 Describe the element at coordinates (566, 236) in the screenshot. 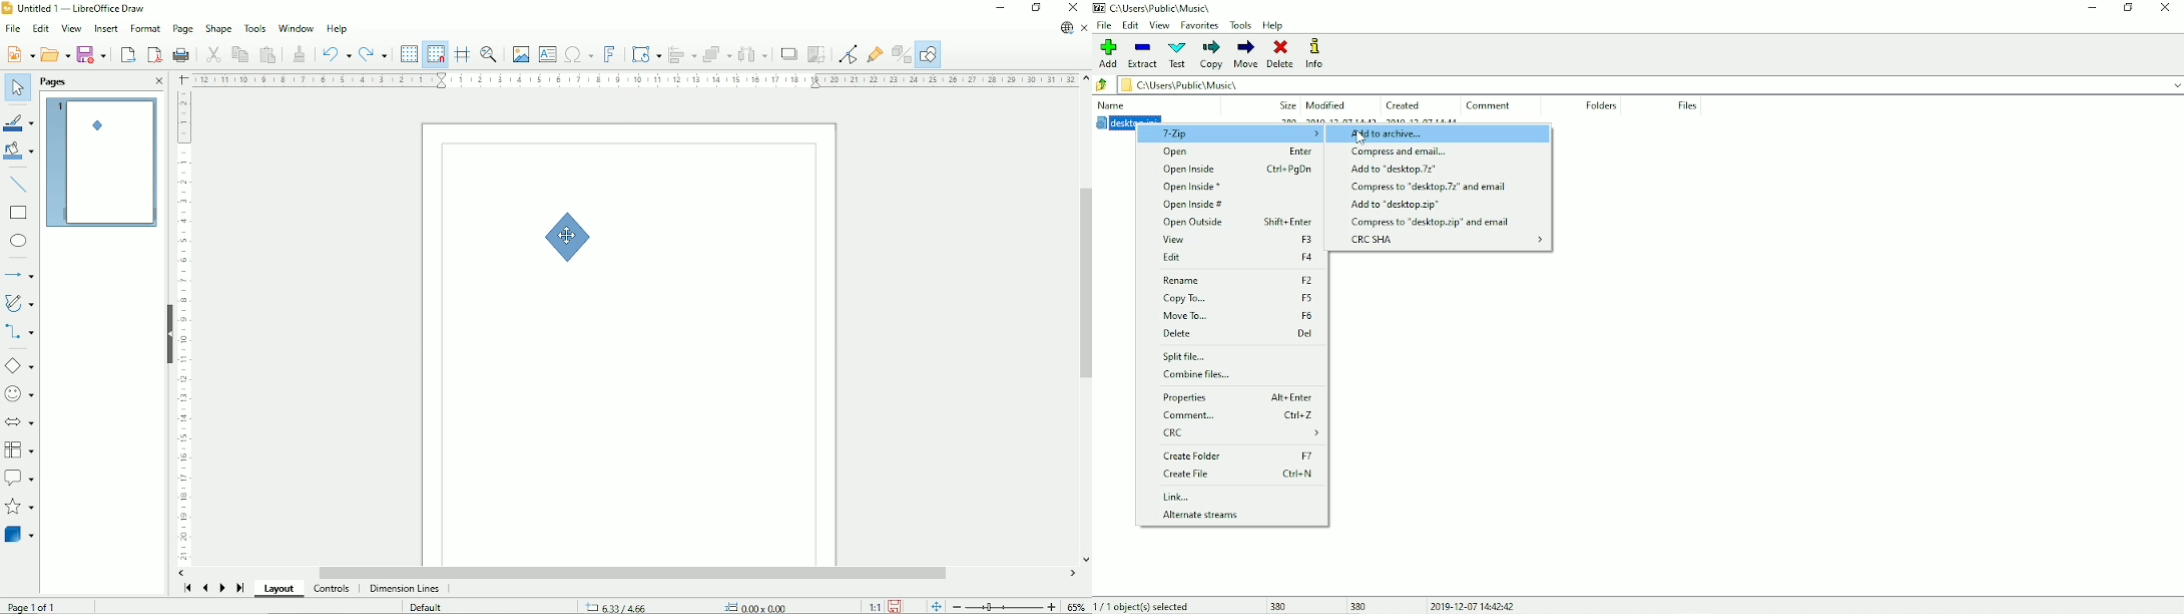

I see `Cursor` at that location.